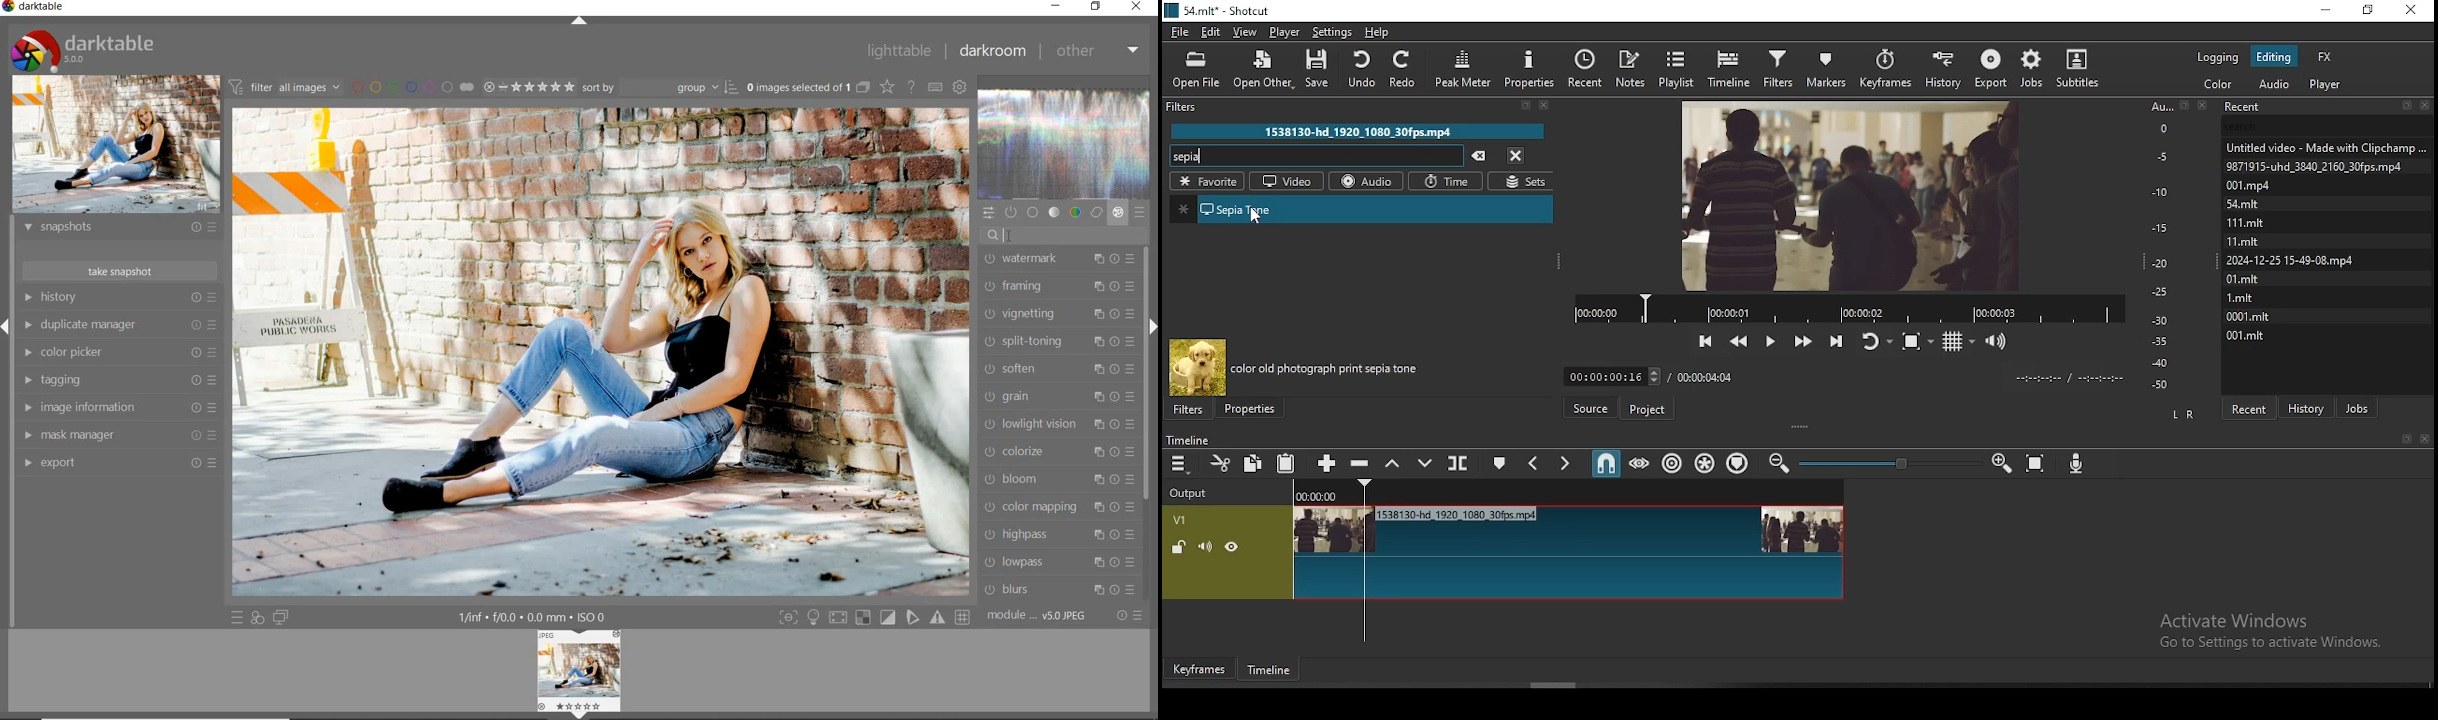 The height and width of the screenshot is (728, 2464). I want to click on system logo, so click(83, 50).